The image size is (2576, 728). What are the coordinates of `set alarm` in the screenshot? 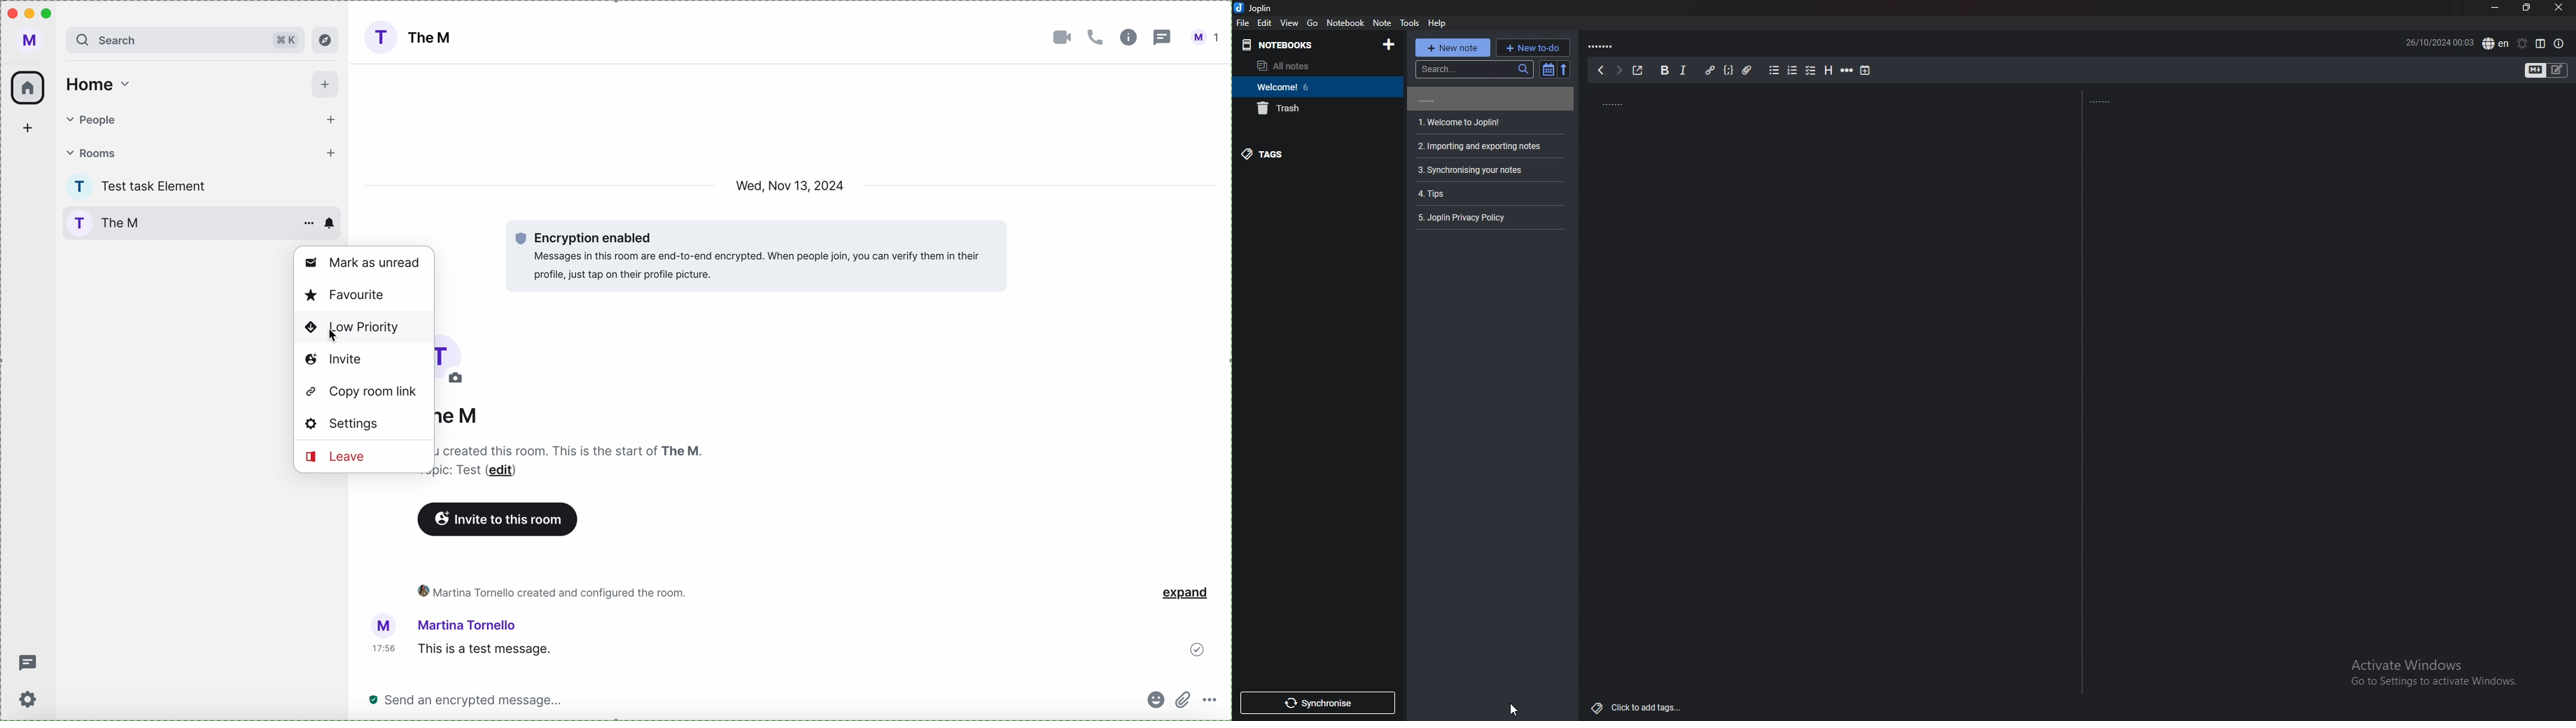 It's located at (2523, 43).